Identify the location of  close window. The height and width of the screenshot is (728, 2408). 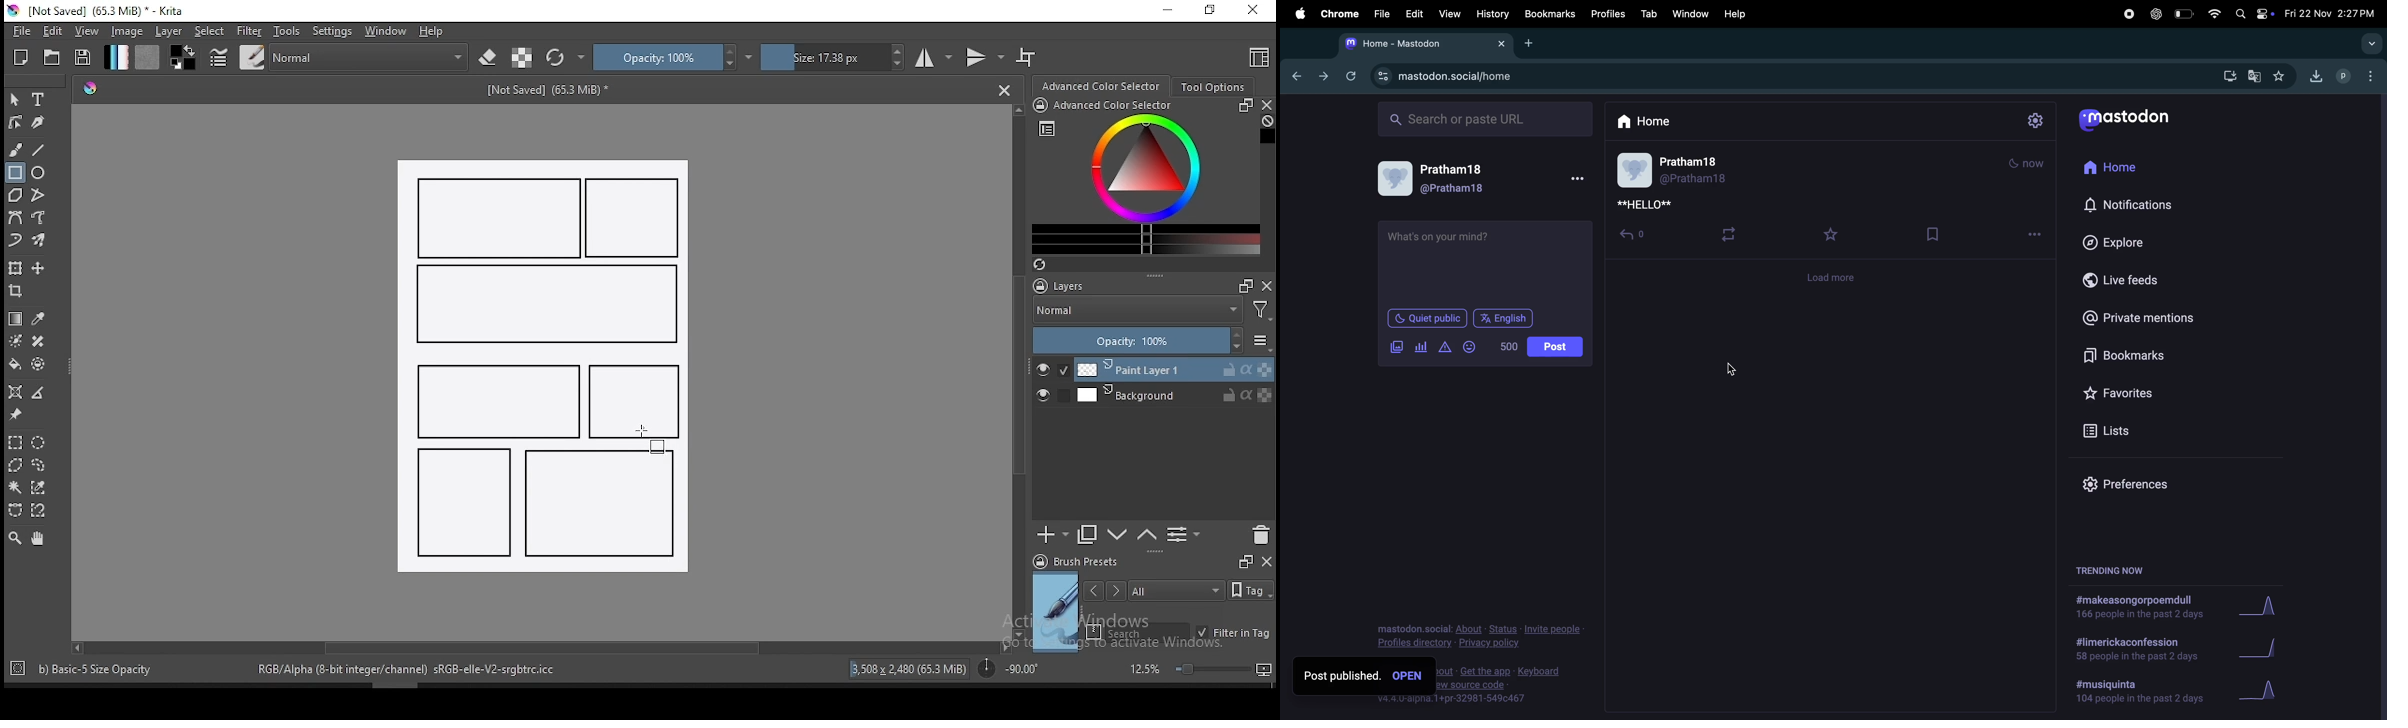
(1255, 11).